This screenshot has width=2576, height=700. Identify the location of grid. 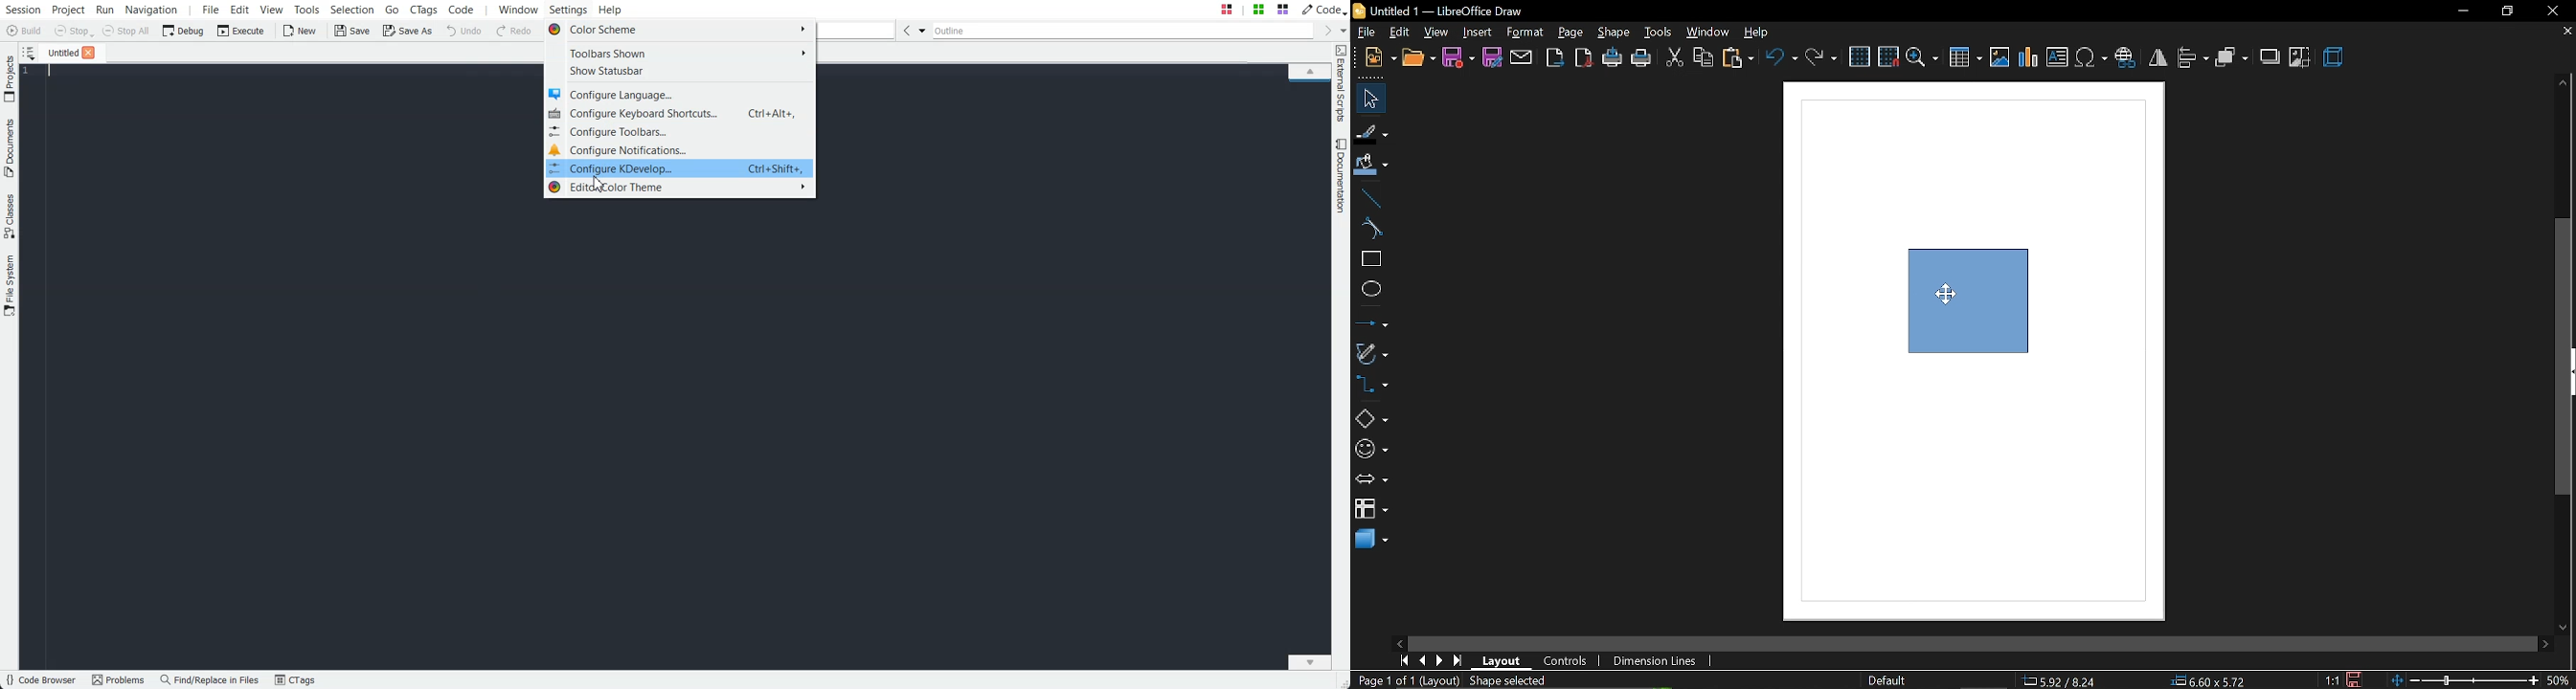
(1859, 56).